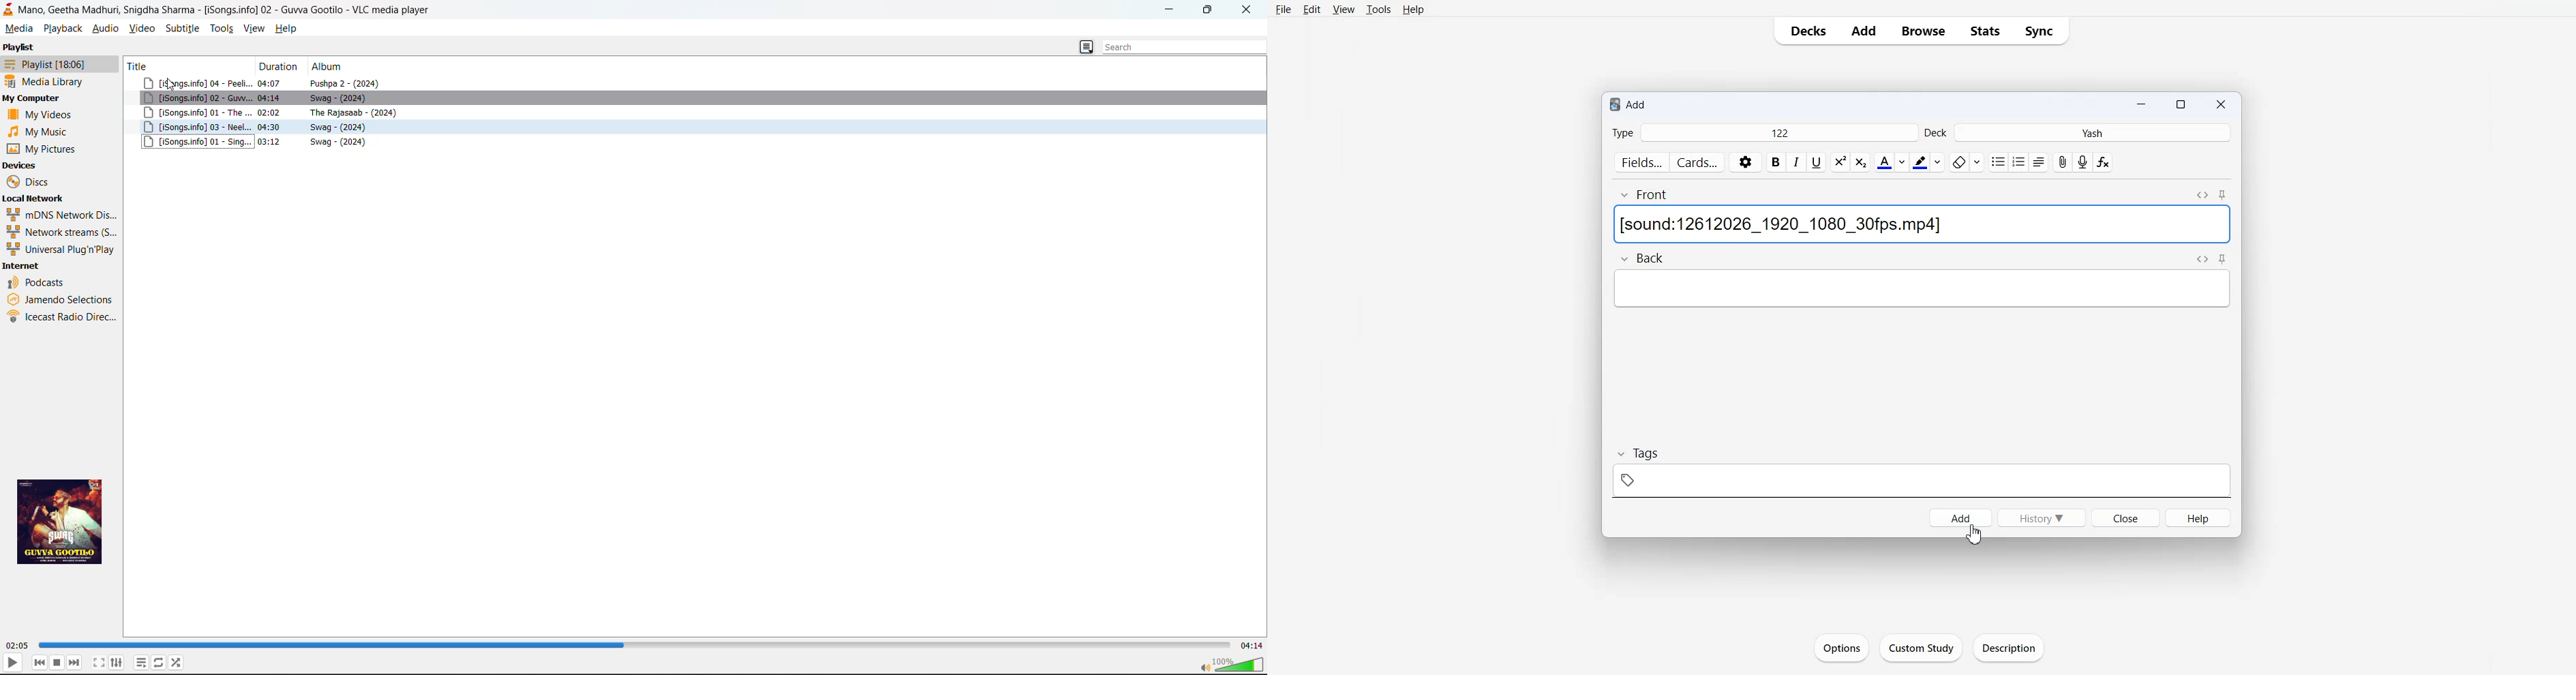 The width and height of the screenshot is (2576, 700). What do you see at coordinates (1841, 646) in the screenshot?
I see `Options` at bounding box center [1841, 646].